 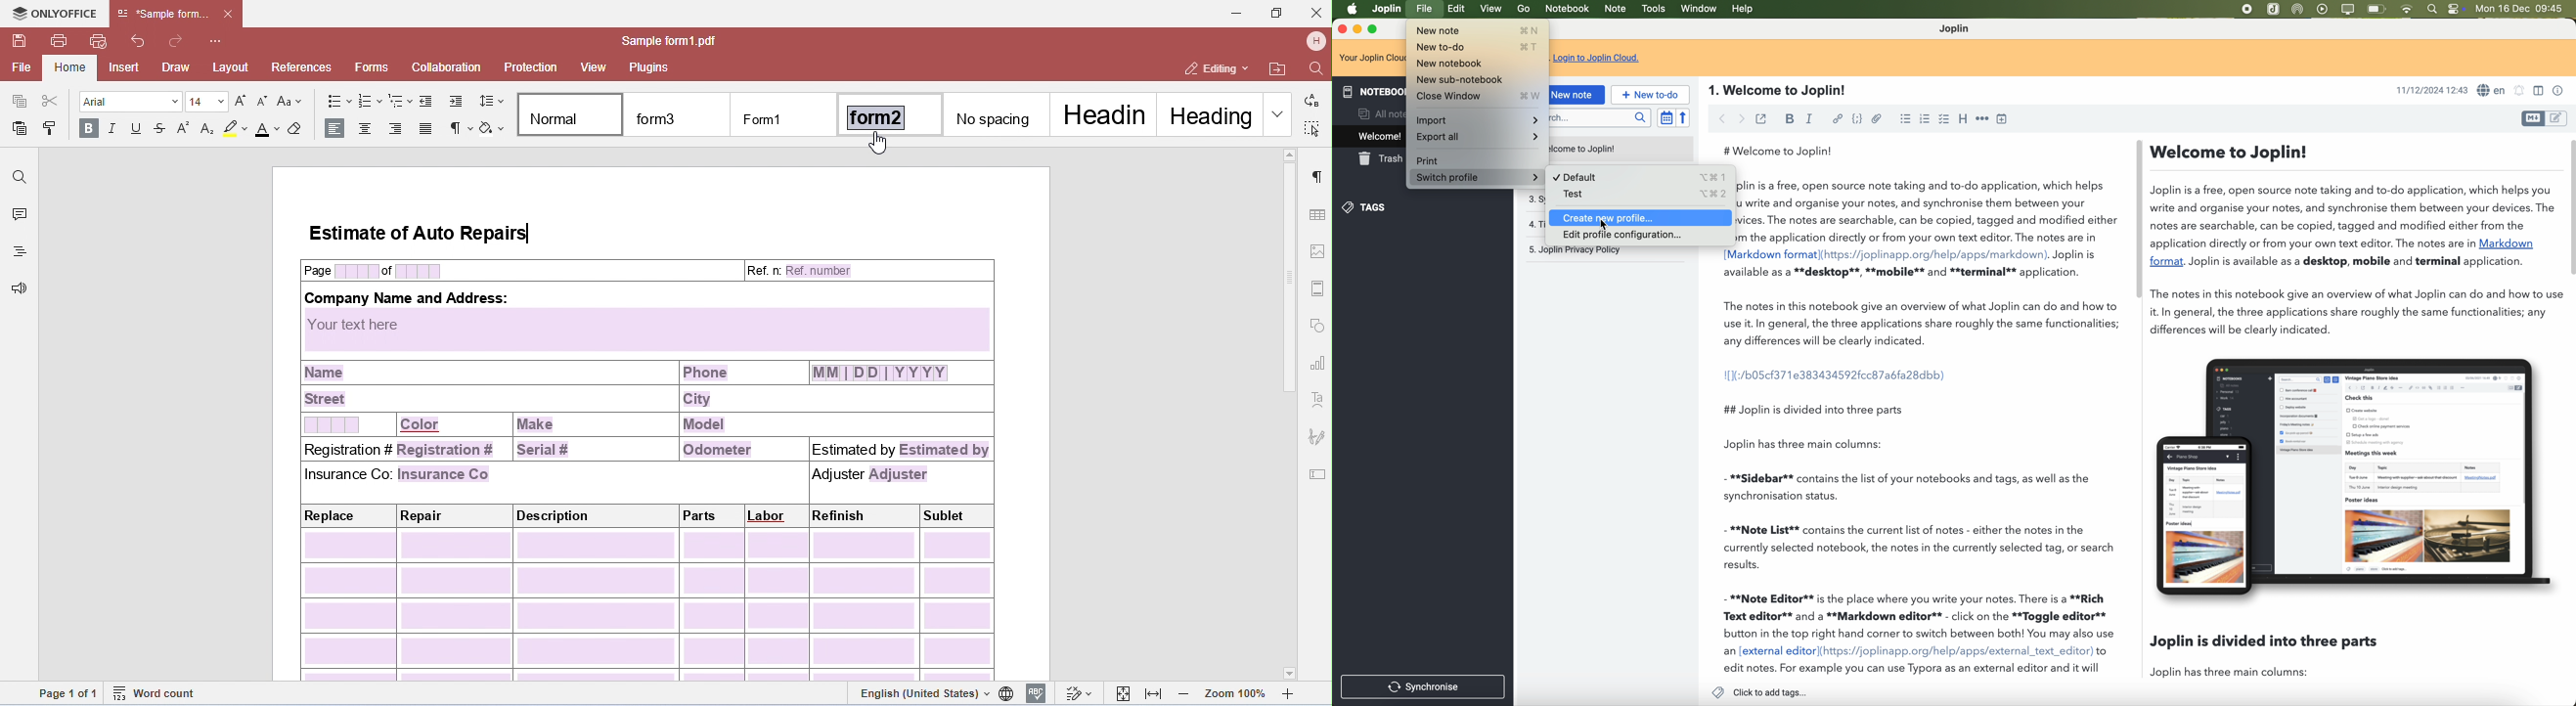 What do you see at coordinates (1375, 30) in the screenshot?
I see `maximize` at bounding box center [1375, 30].